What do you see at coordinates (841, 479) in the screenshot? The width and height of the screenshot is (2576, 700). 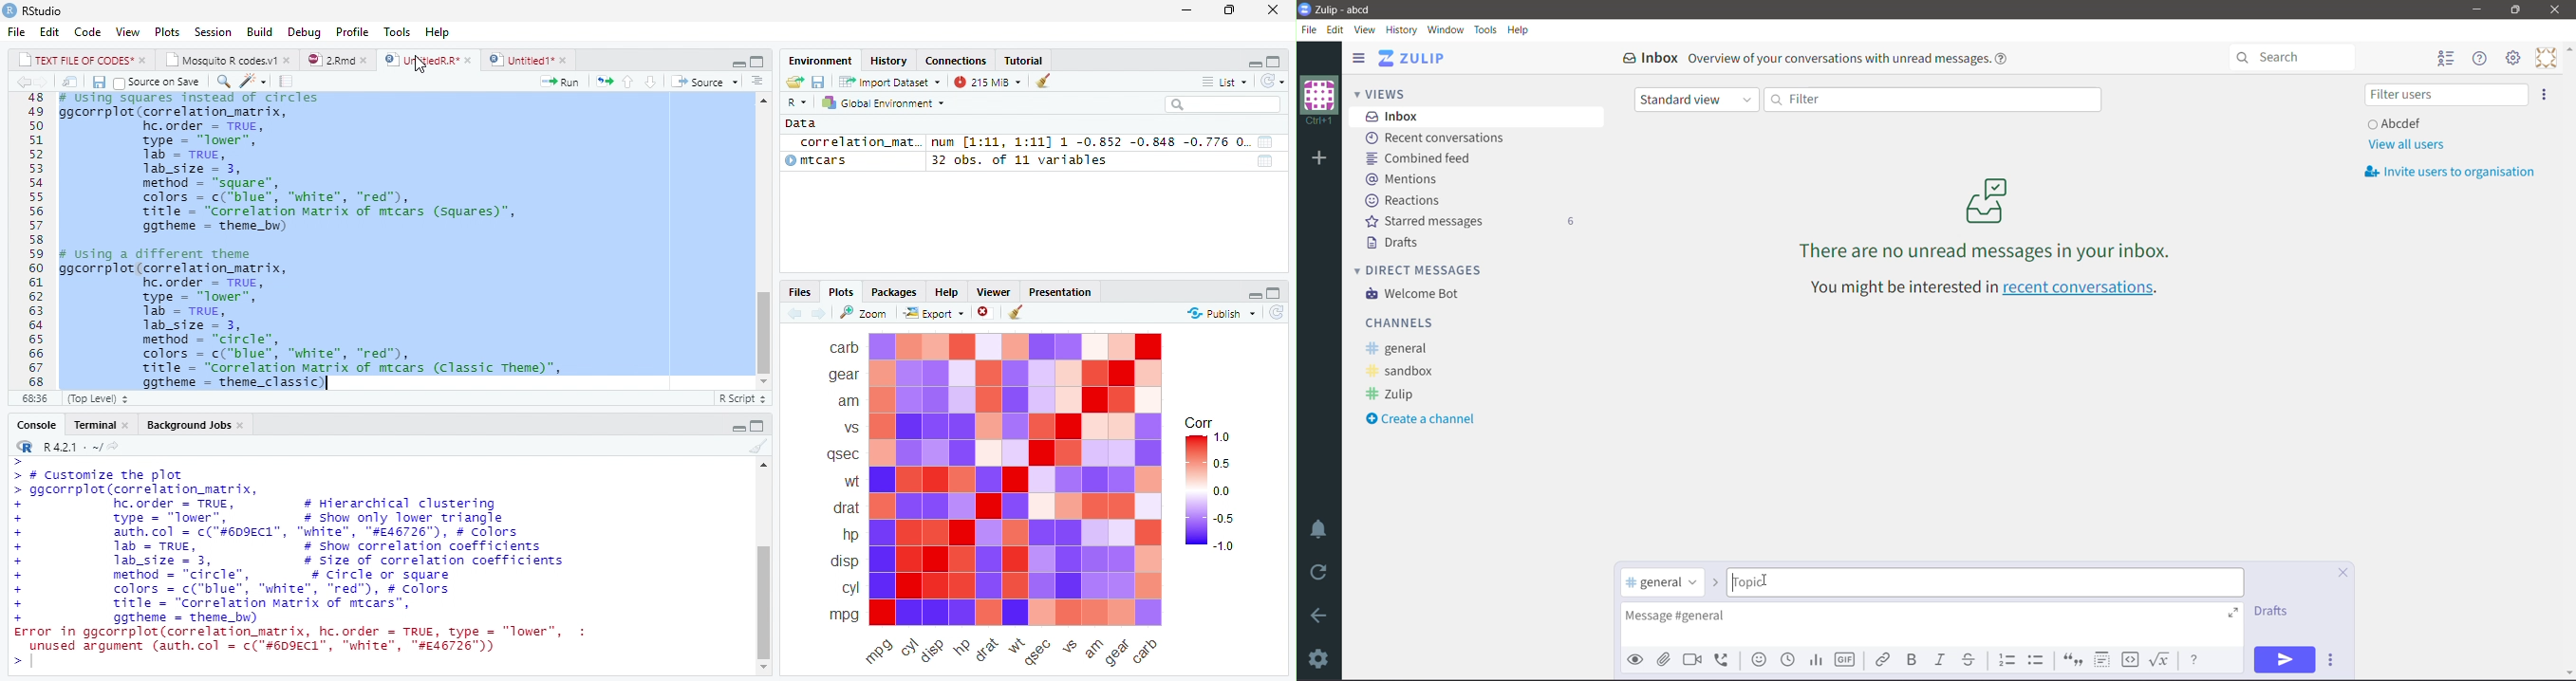 I see `i
5 gear
RSarpt ¢ am
=0 vs
2 gsec
wt
drat
hp
disp
ol
mpg` at bounding box center [841, 479].